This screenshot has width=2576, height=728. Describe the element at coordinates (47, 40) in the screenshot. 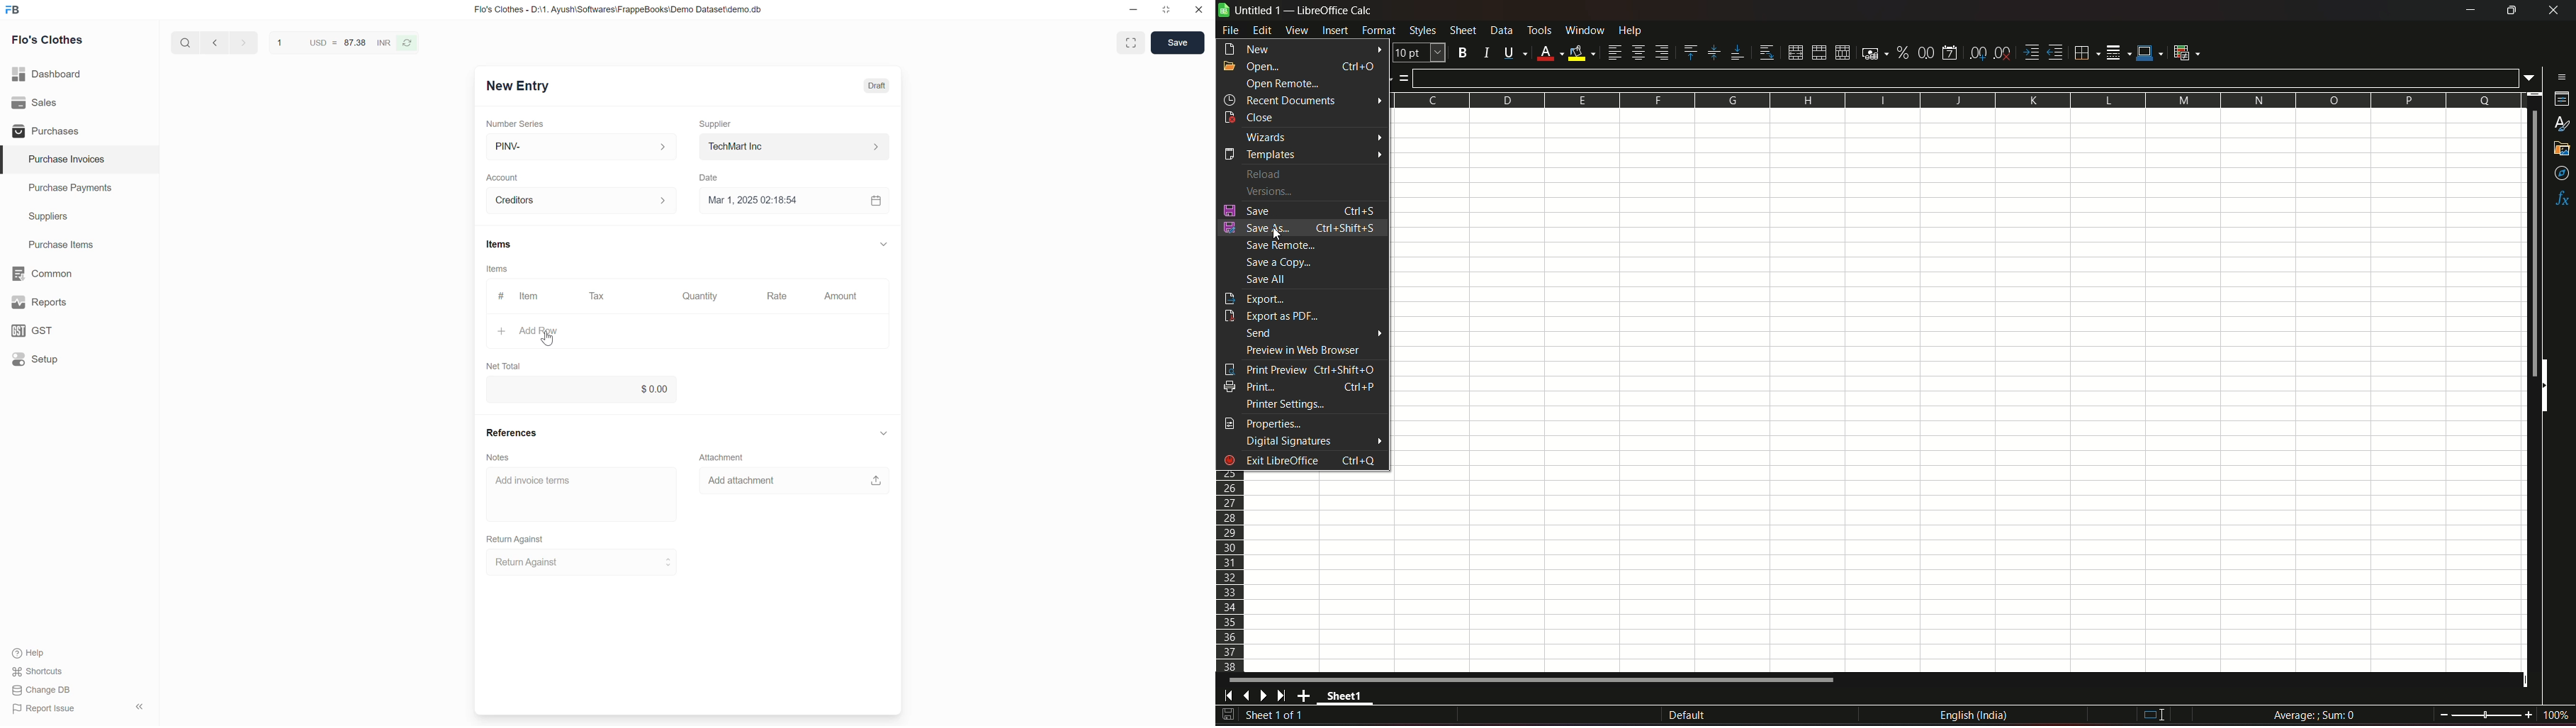

I see `Flo's Clothes` at that location.